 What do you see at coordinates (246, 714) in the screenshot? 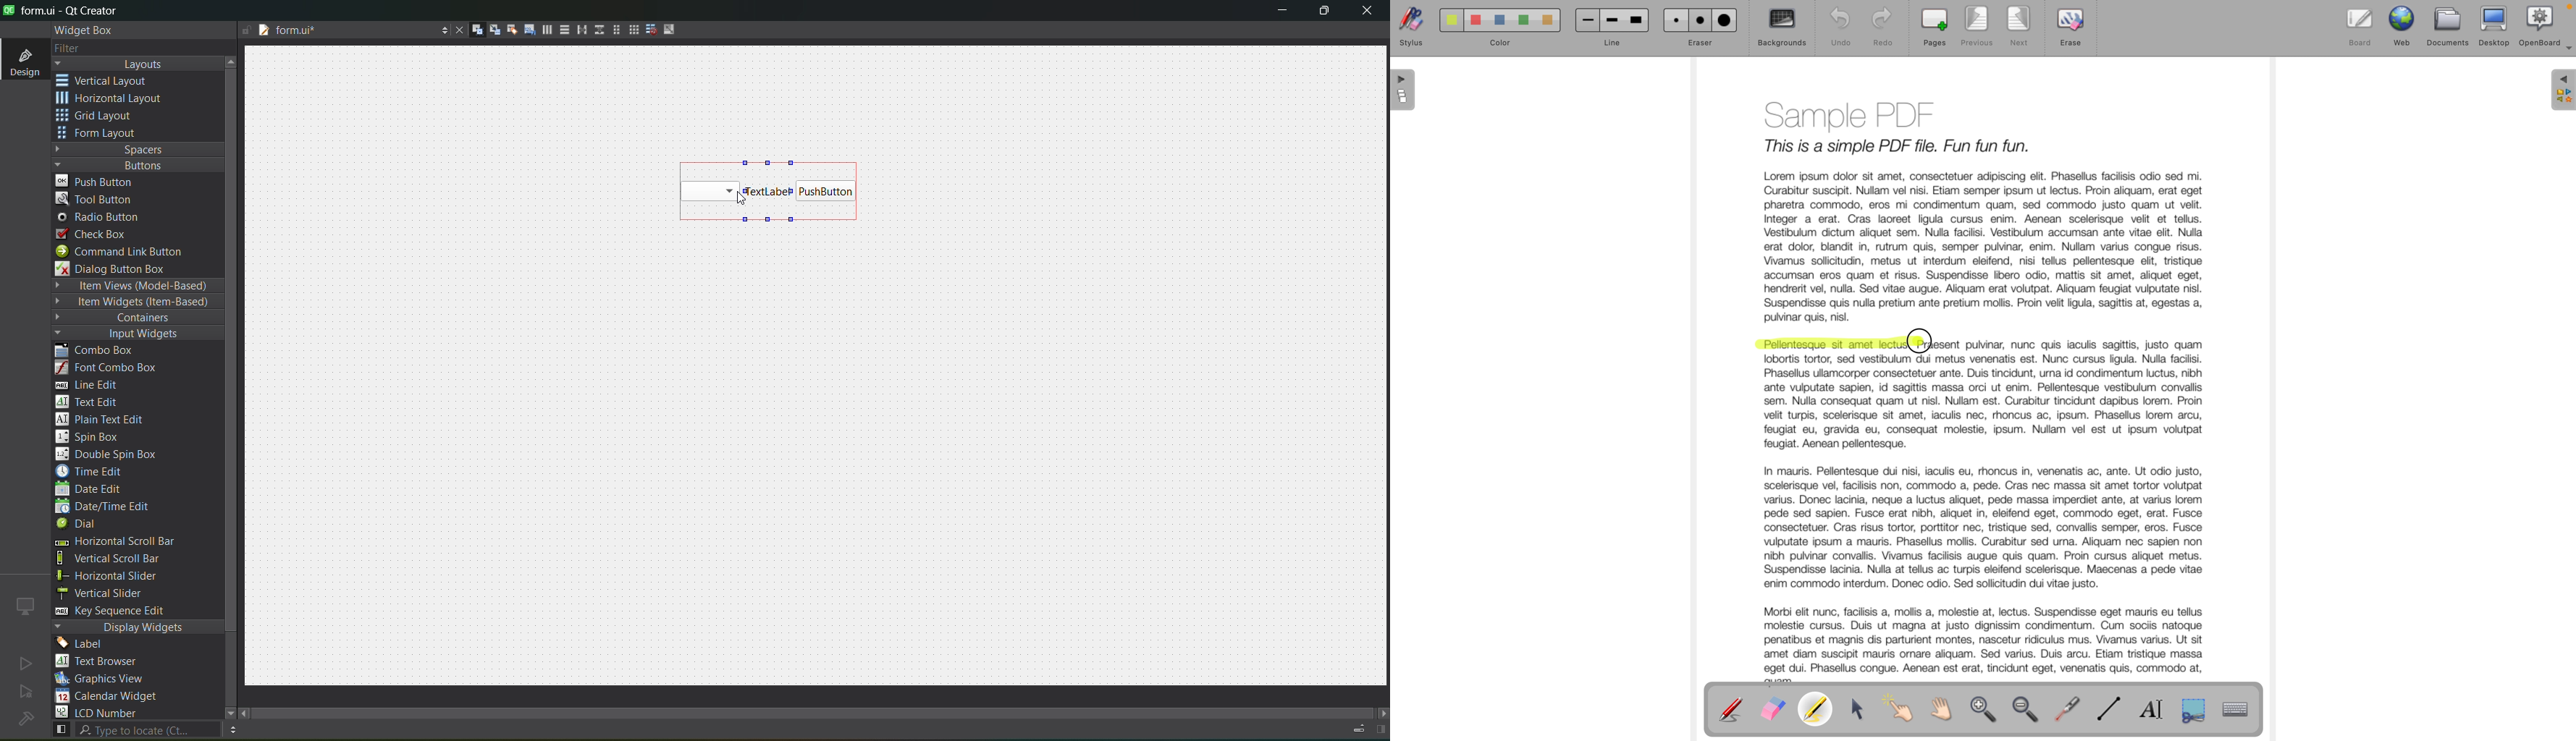
I see `move left` at bounding box center [246, 714].